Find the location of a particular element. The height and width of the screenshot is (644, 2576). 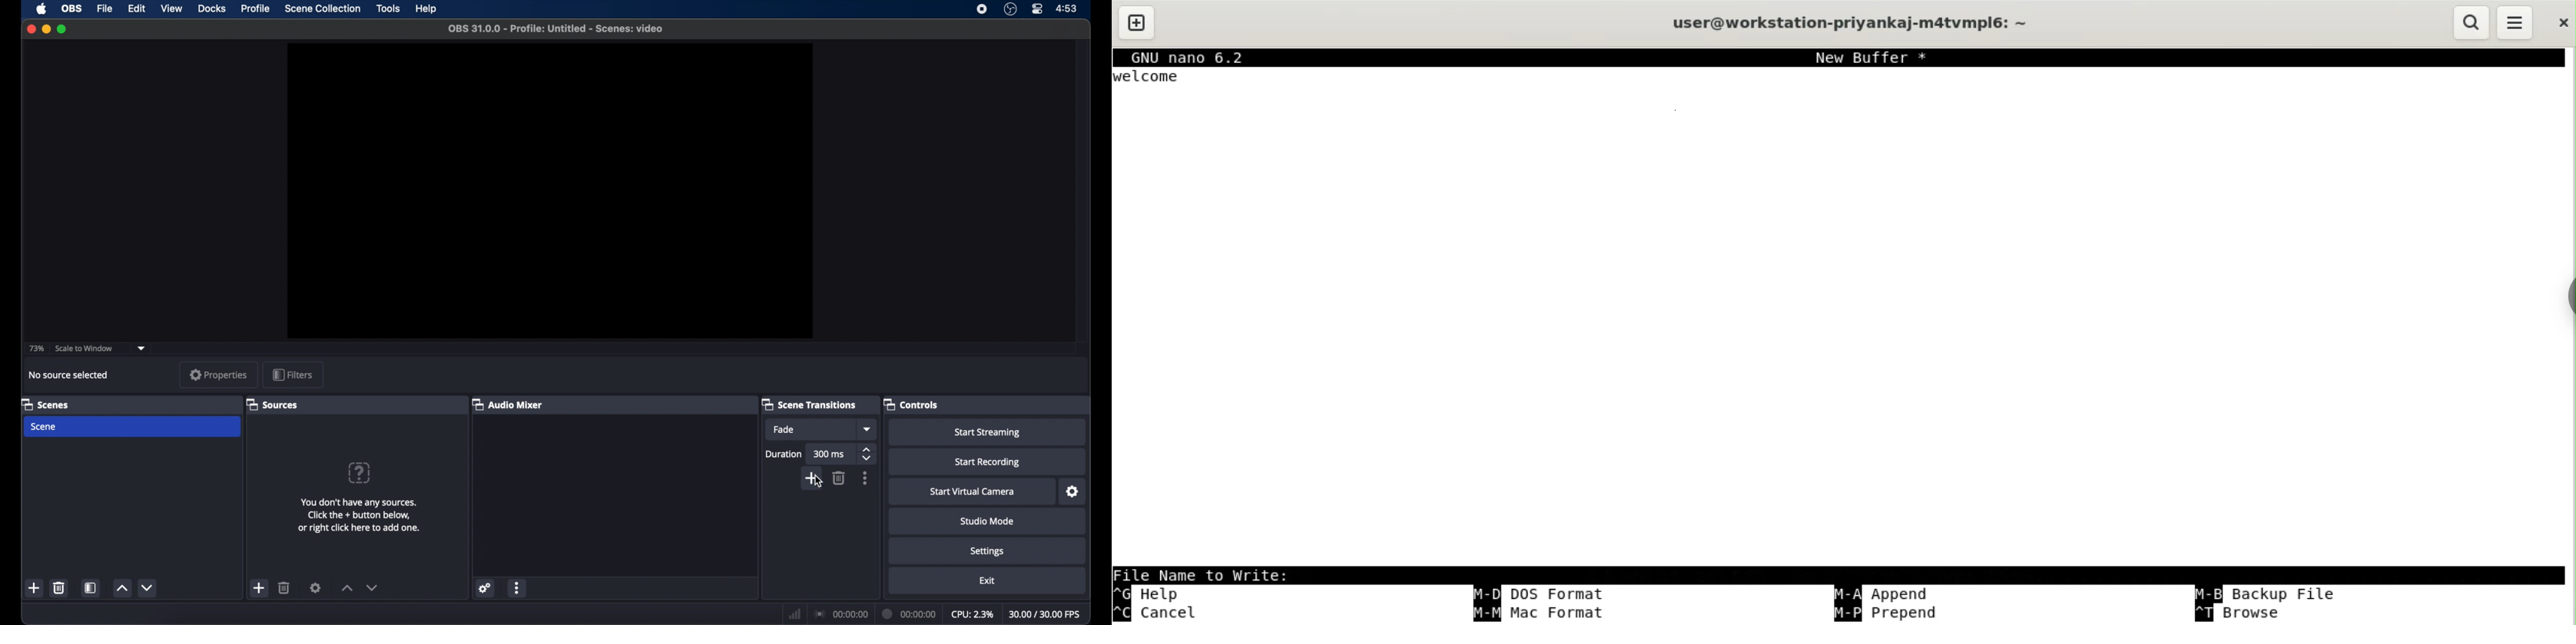

maximize is located at coordinates (63, 28).